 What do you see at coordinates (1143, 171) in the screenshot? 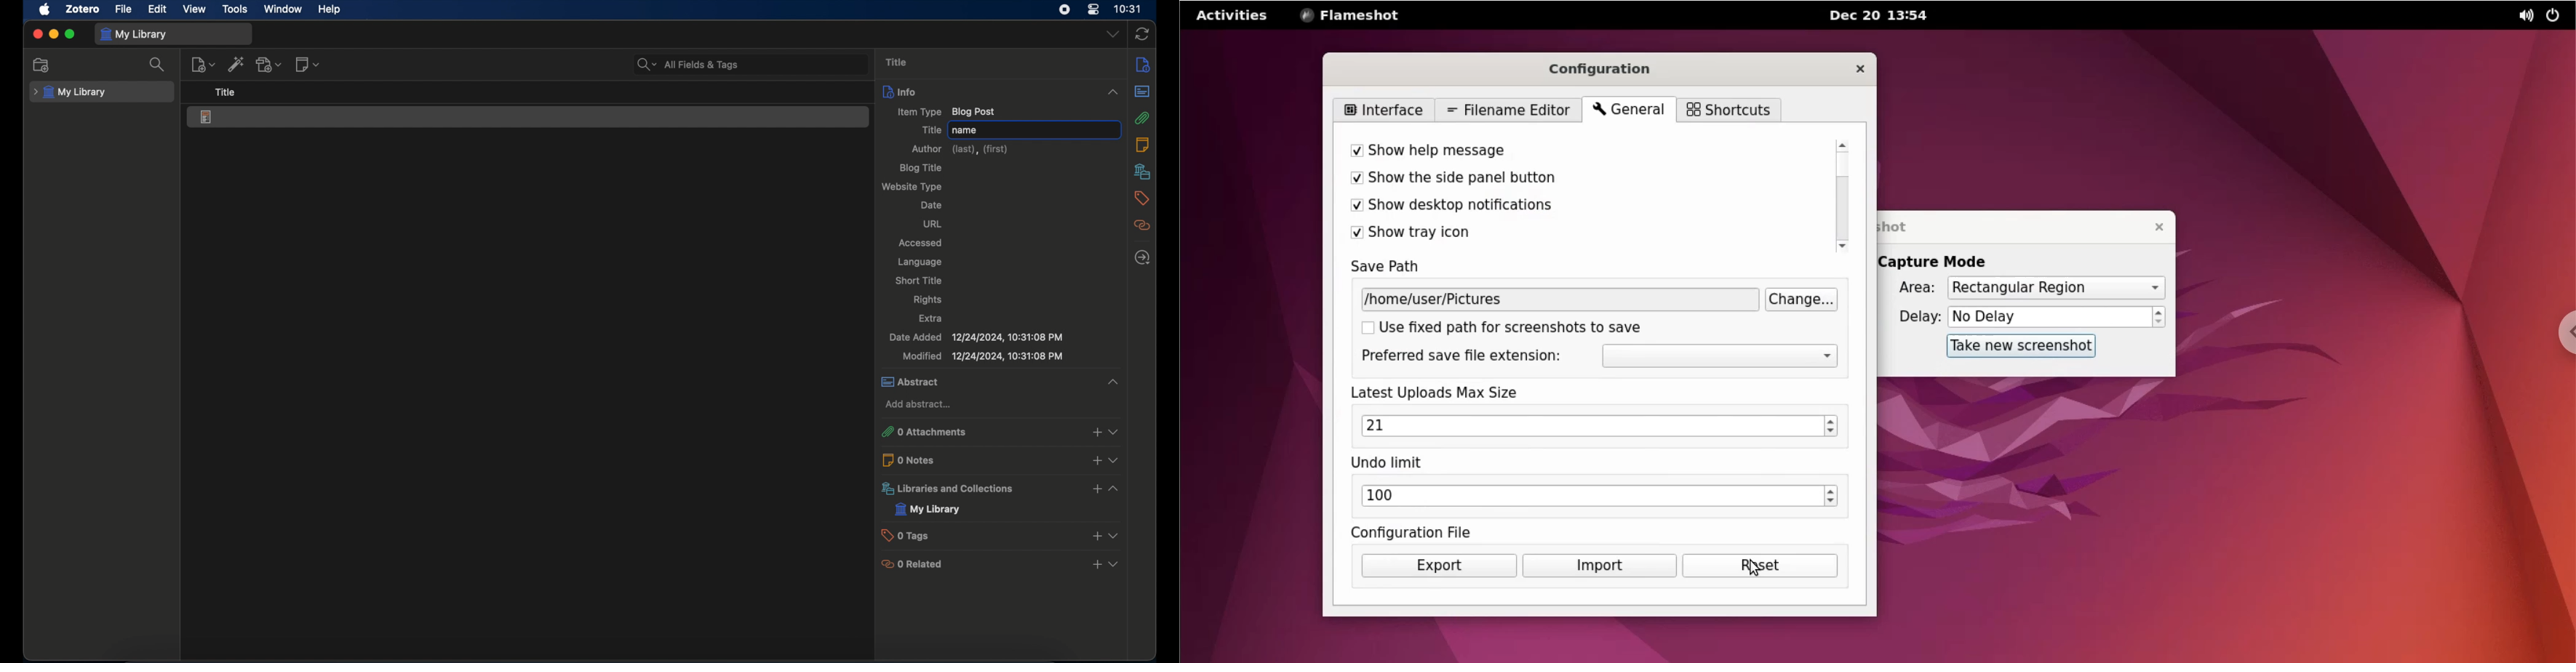
I see `libraries` at bounding box center [1143, 171].